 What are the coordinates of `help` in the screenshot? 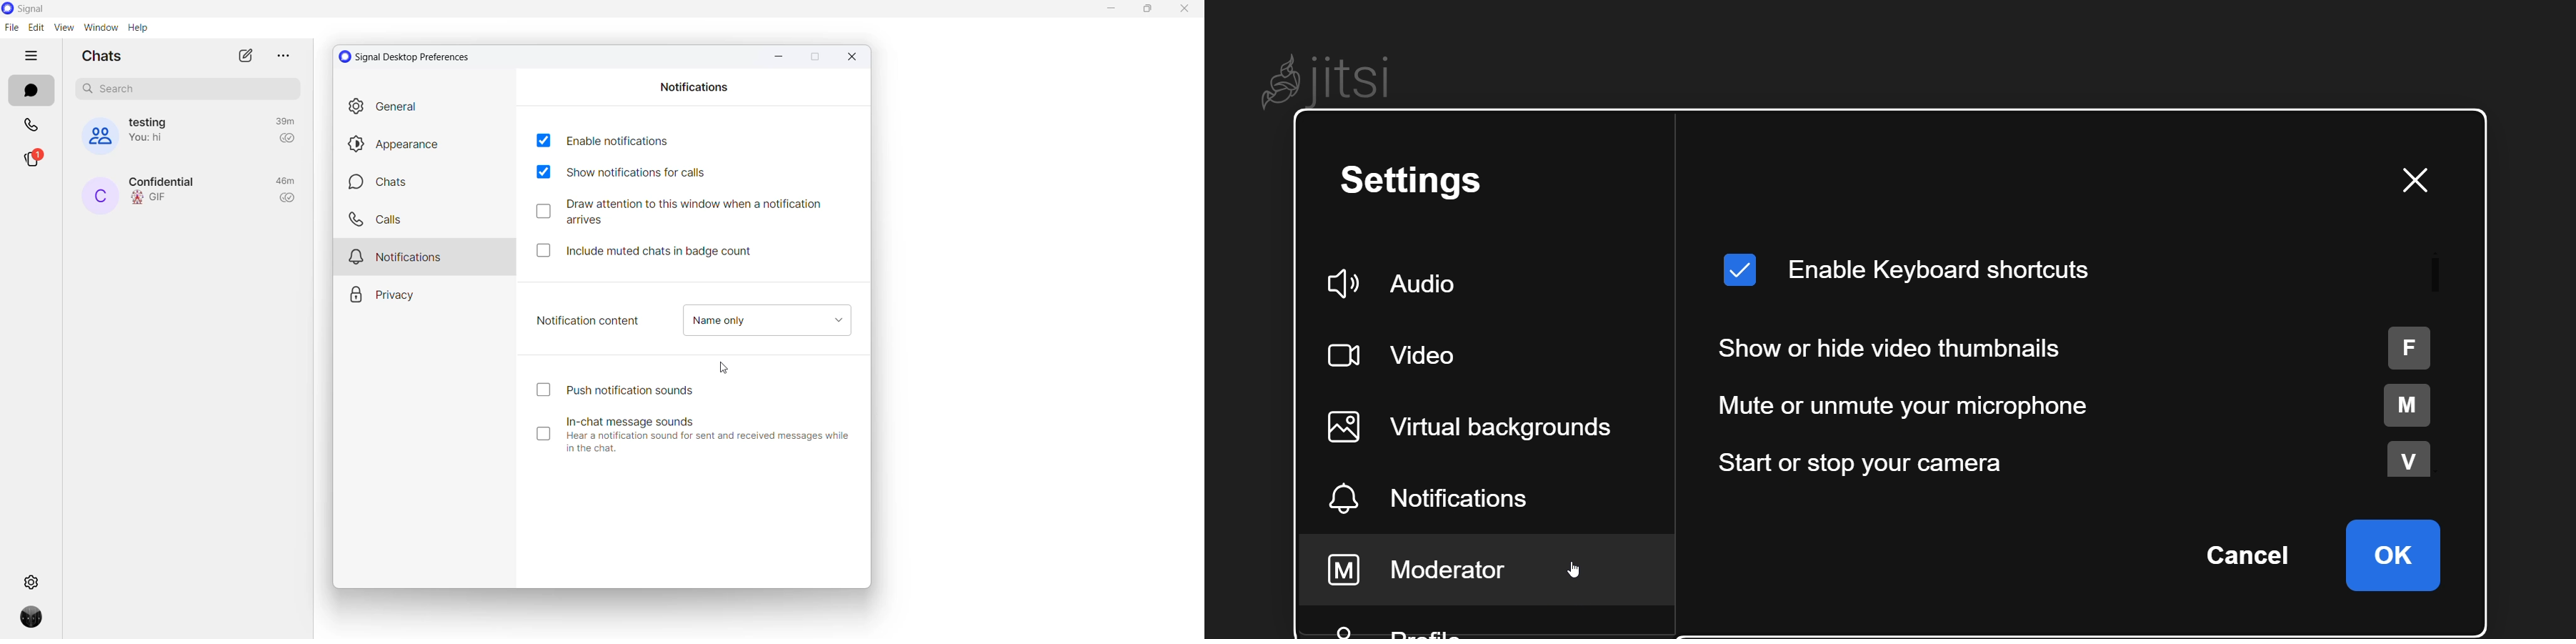 It's located at (137, 28).